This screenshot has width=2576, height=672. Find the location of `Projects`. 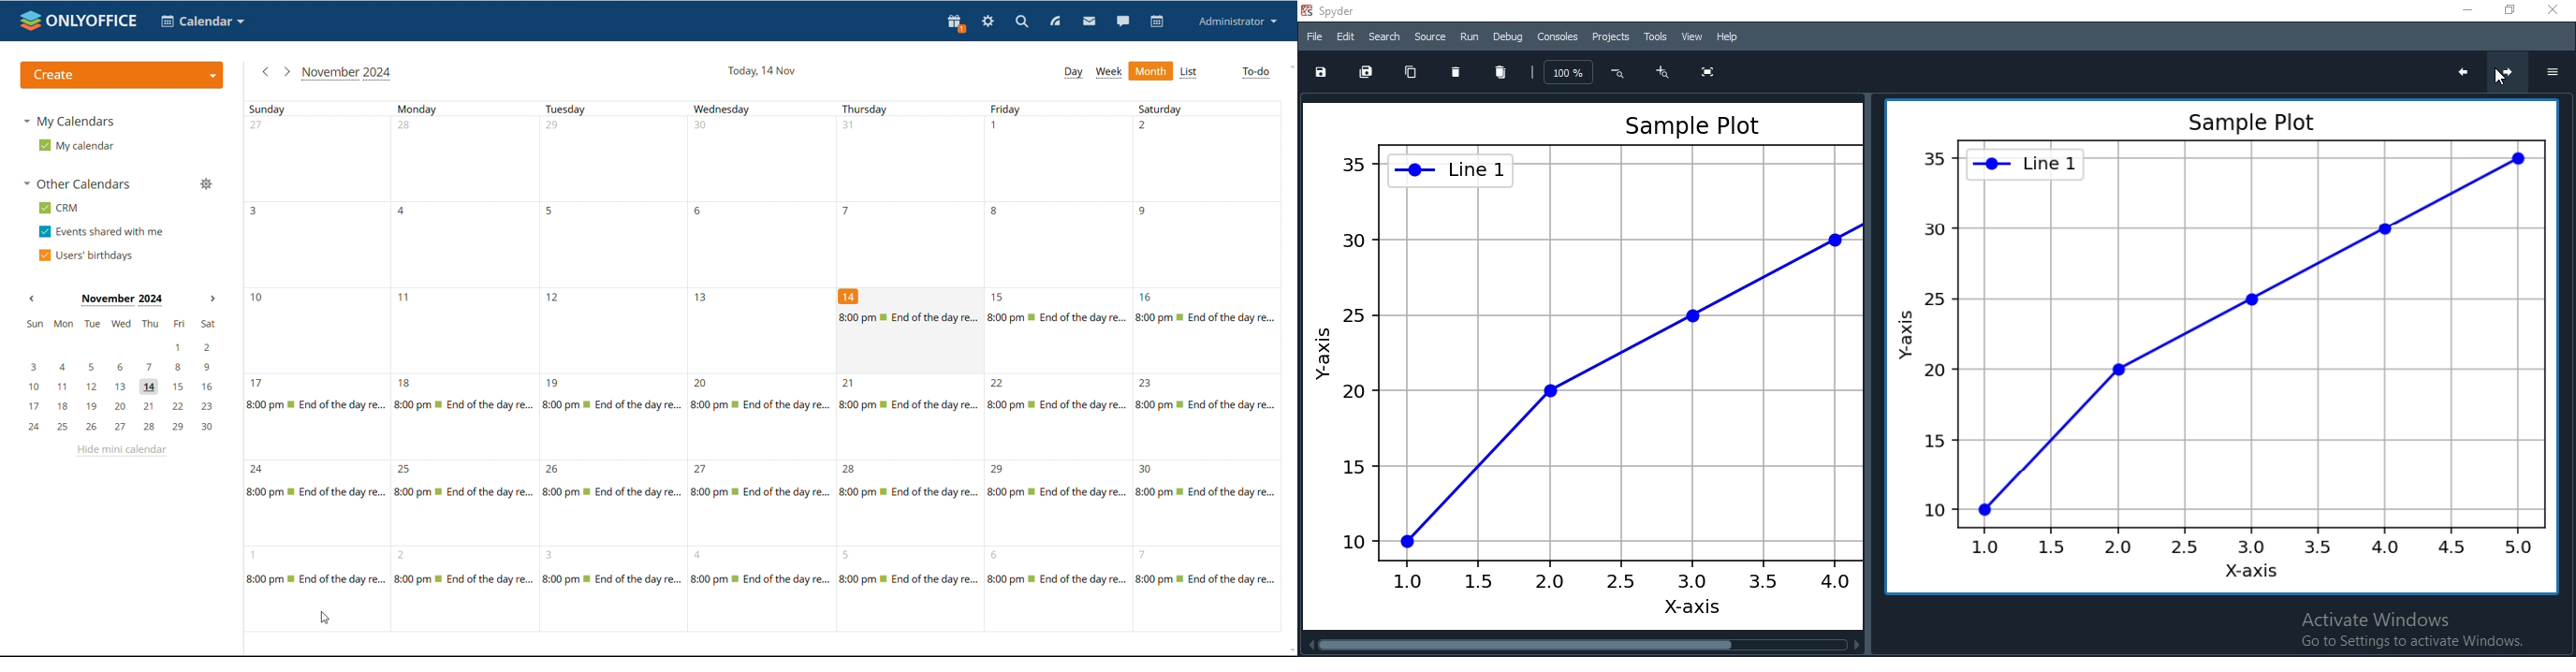

Projects is located at coordinates (1611, 36).